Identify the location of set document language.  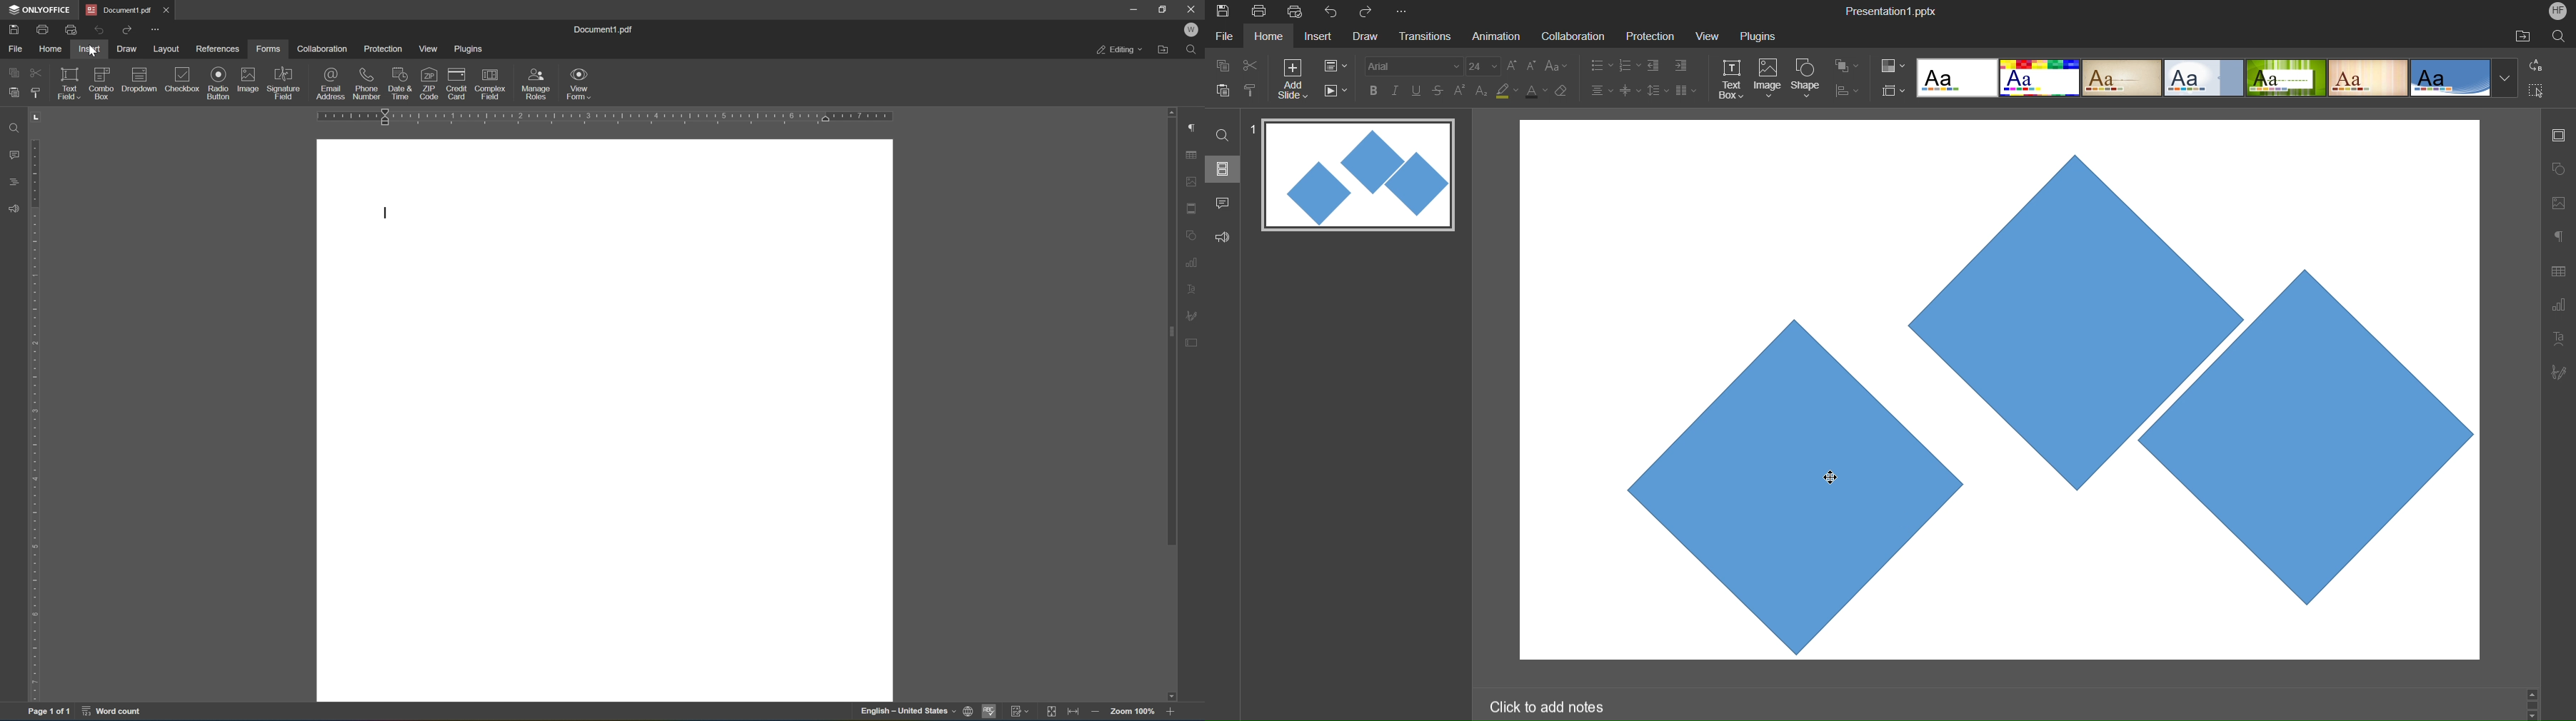
(969, 711).